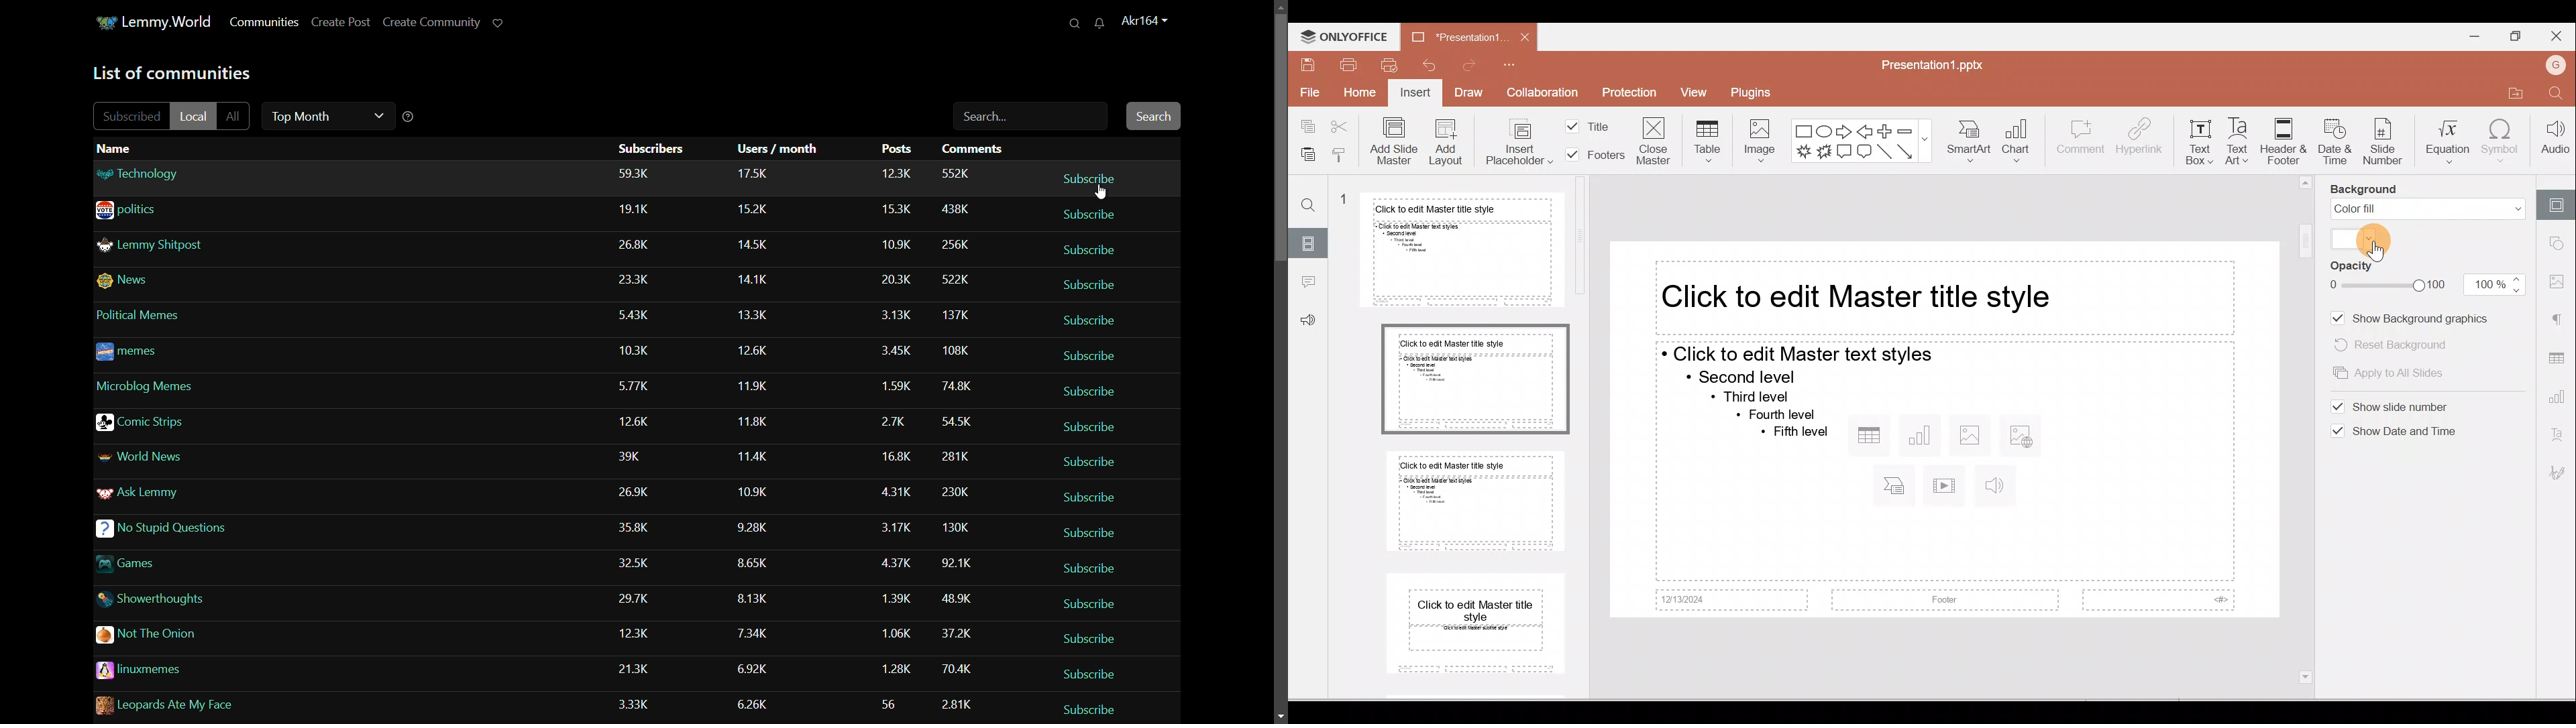 This screenshot has width=2576, height=728. I want to click on Paste, so click(1304, 152).